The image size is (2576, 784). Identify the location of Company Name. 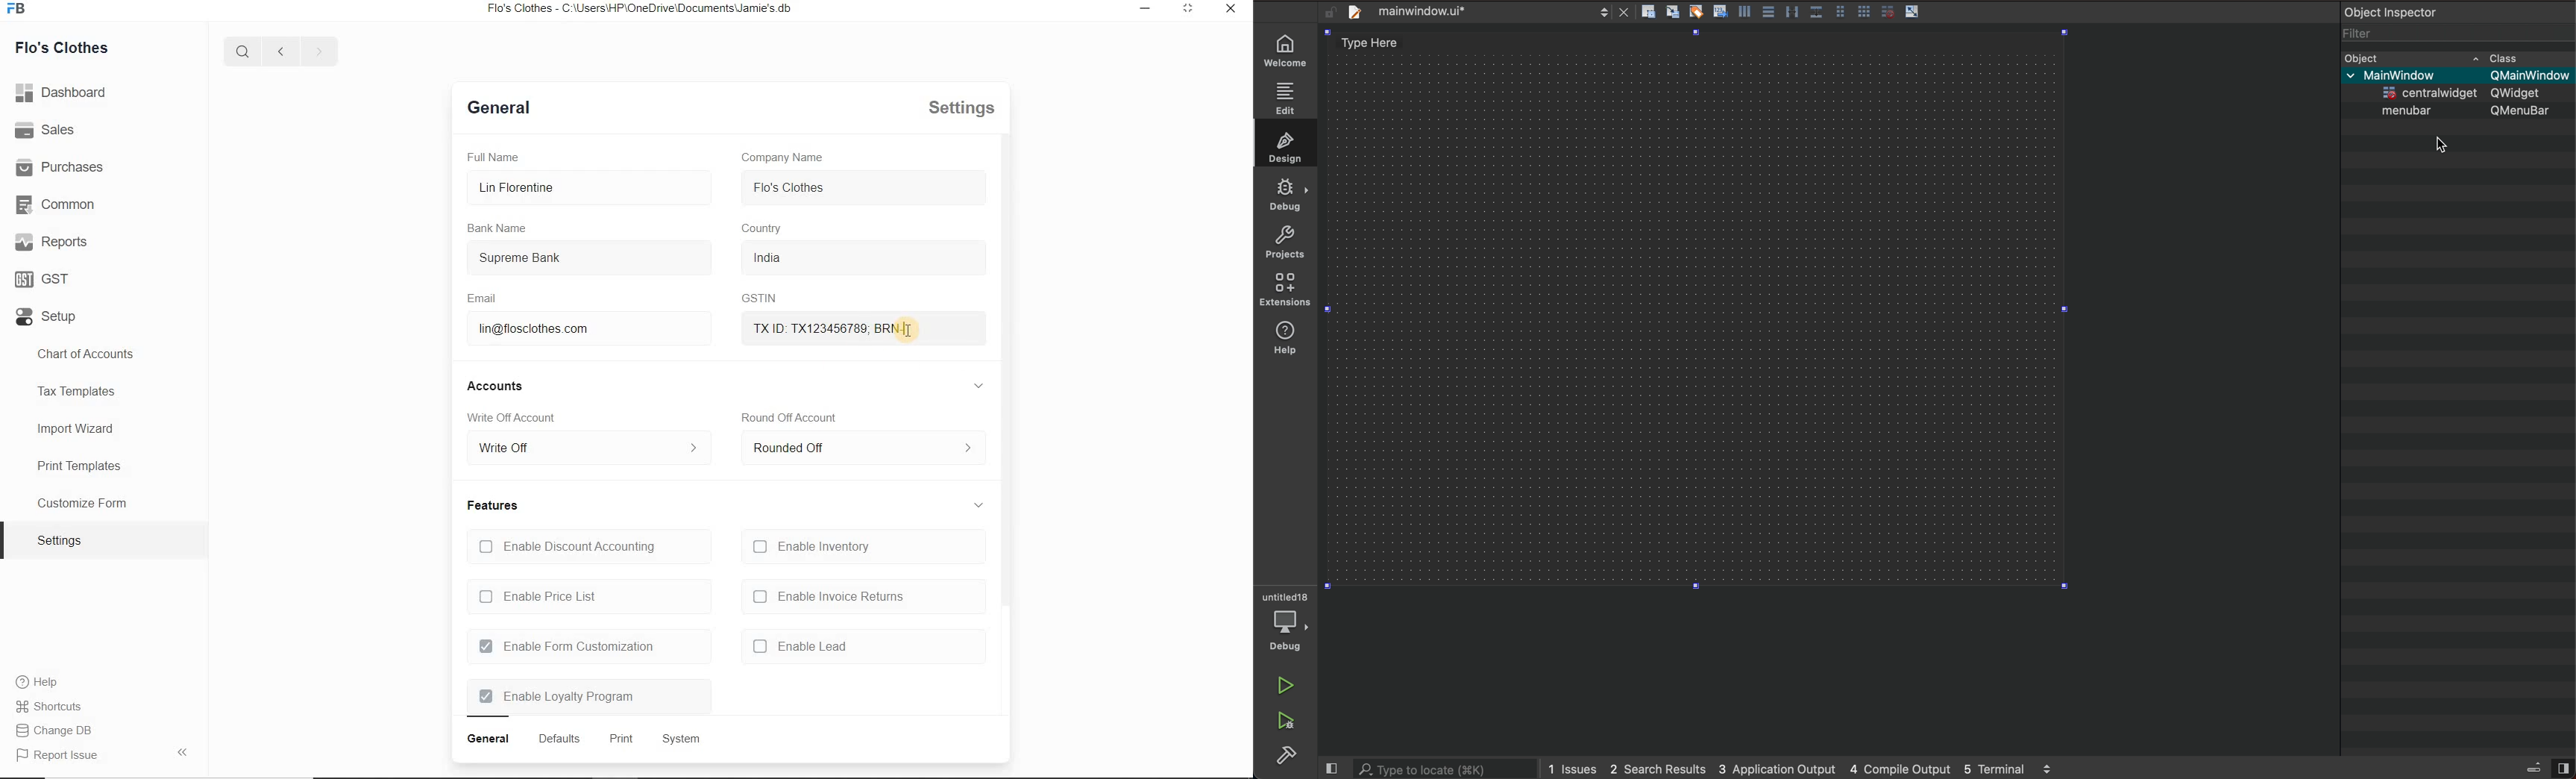
(783, 157).